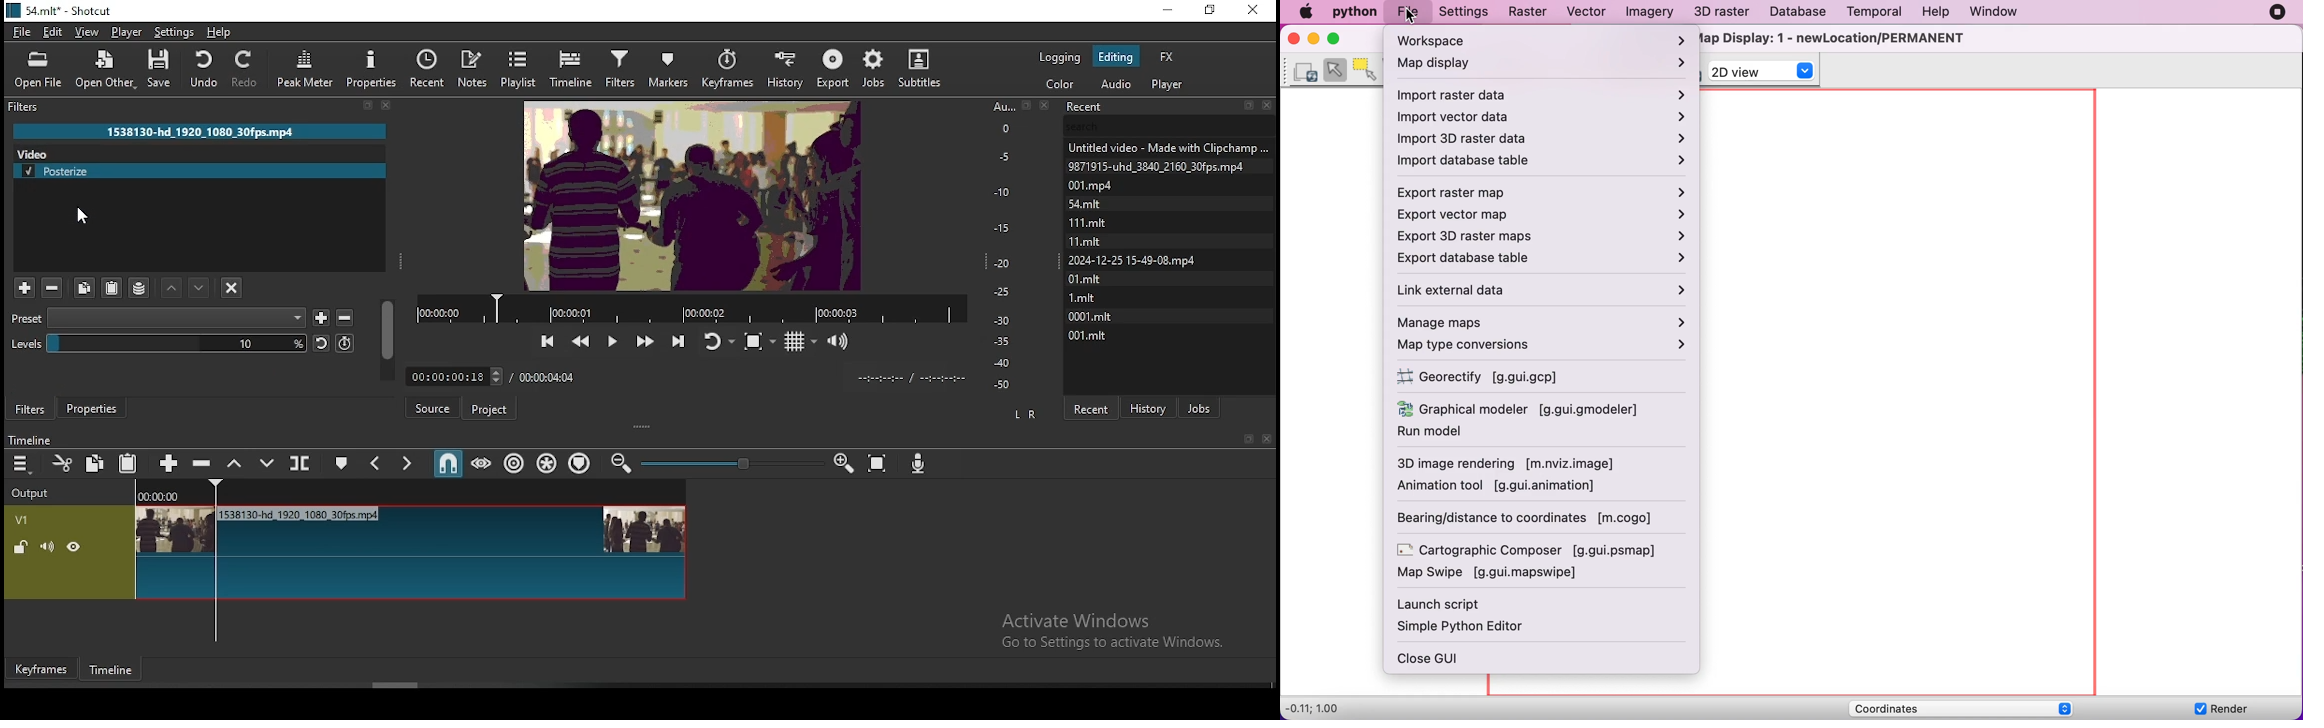 The width and height of the screenshot is (2324, 728). I want to click on split at playhead, so click(300, 462).